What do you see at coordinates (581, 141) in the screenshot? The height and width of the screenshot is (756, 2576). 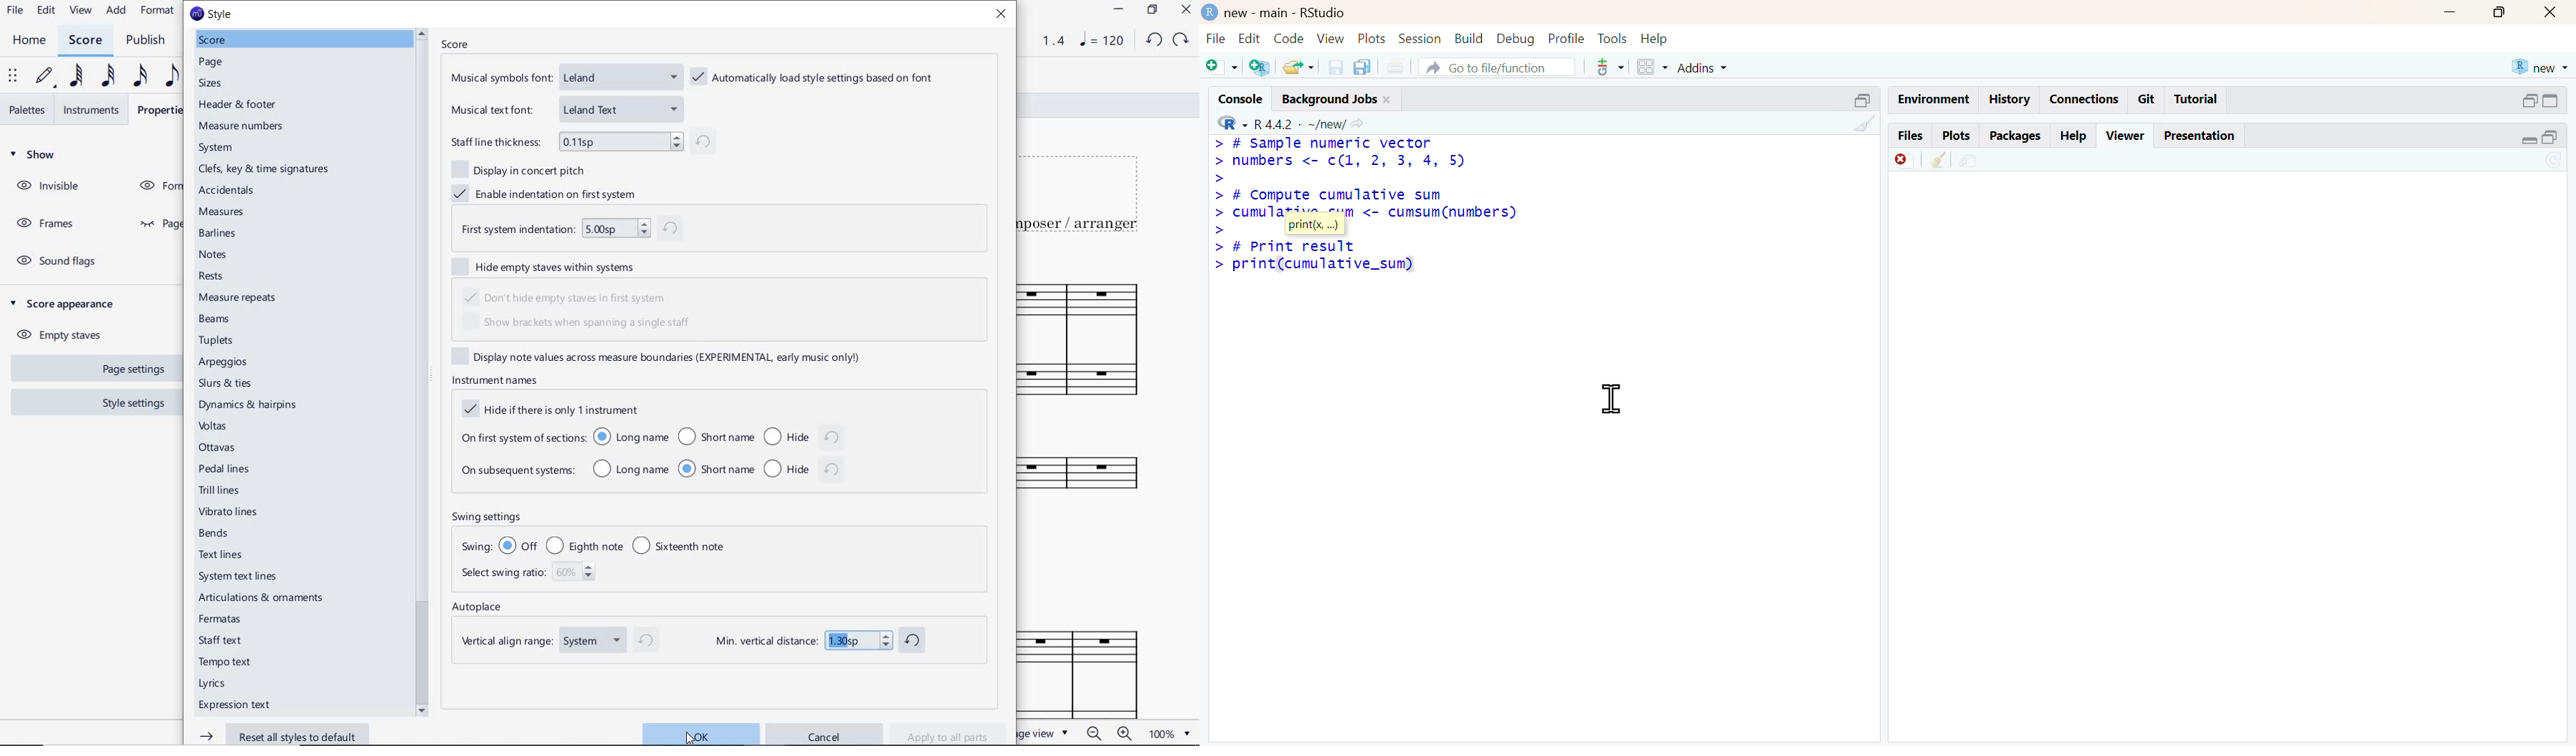 I see `STAFF LINE THICKNESS` at bounding box center [581, 141].